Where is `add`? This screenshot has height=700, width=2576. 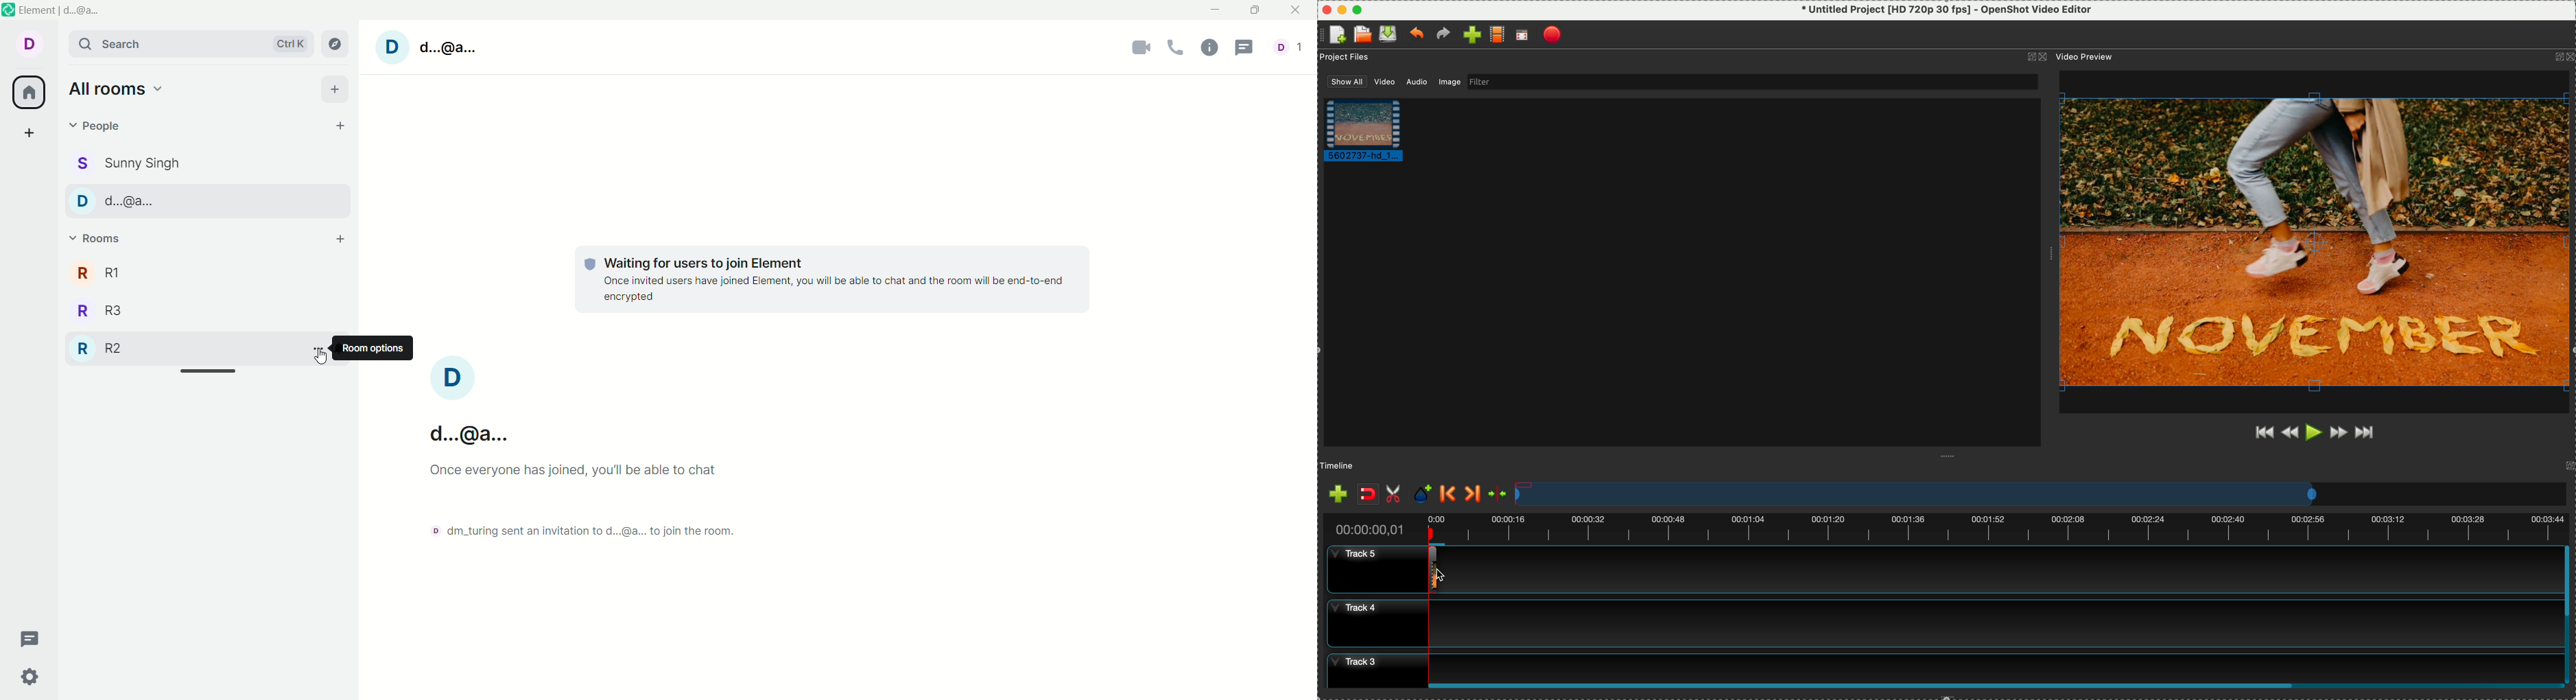
add is located at coordinates (337, 240).